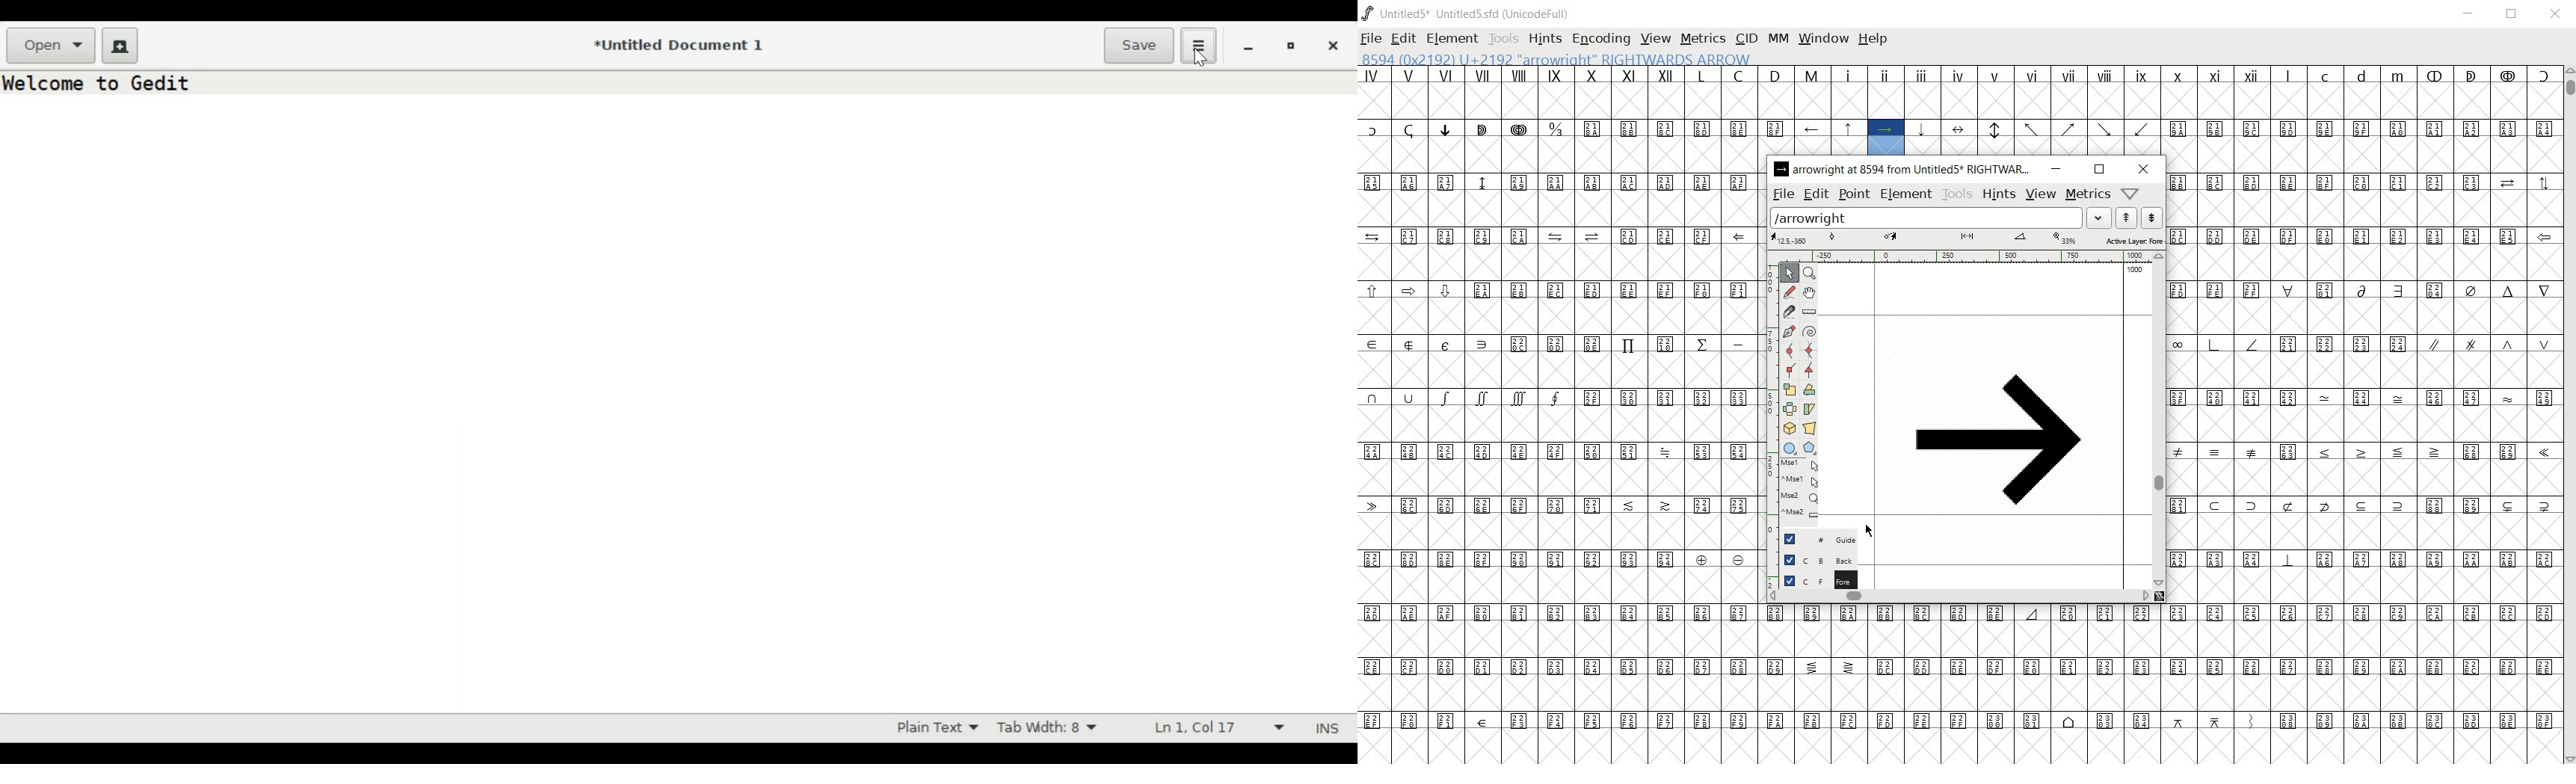  What do you see at coordinates (2089, 193) in the screenshot?
I see `metrics` at bounding box center [2089, 193].